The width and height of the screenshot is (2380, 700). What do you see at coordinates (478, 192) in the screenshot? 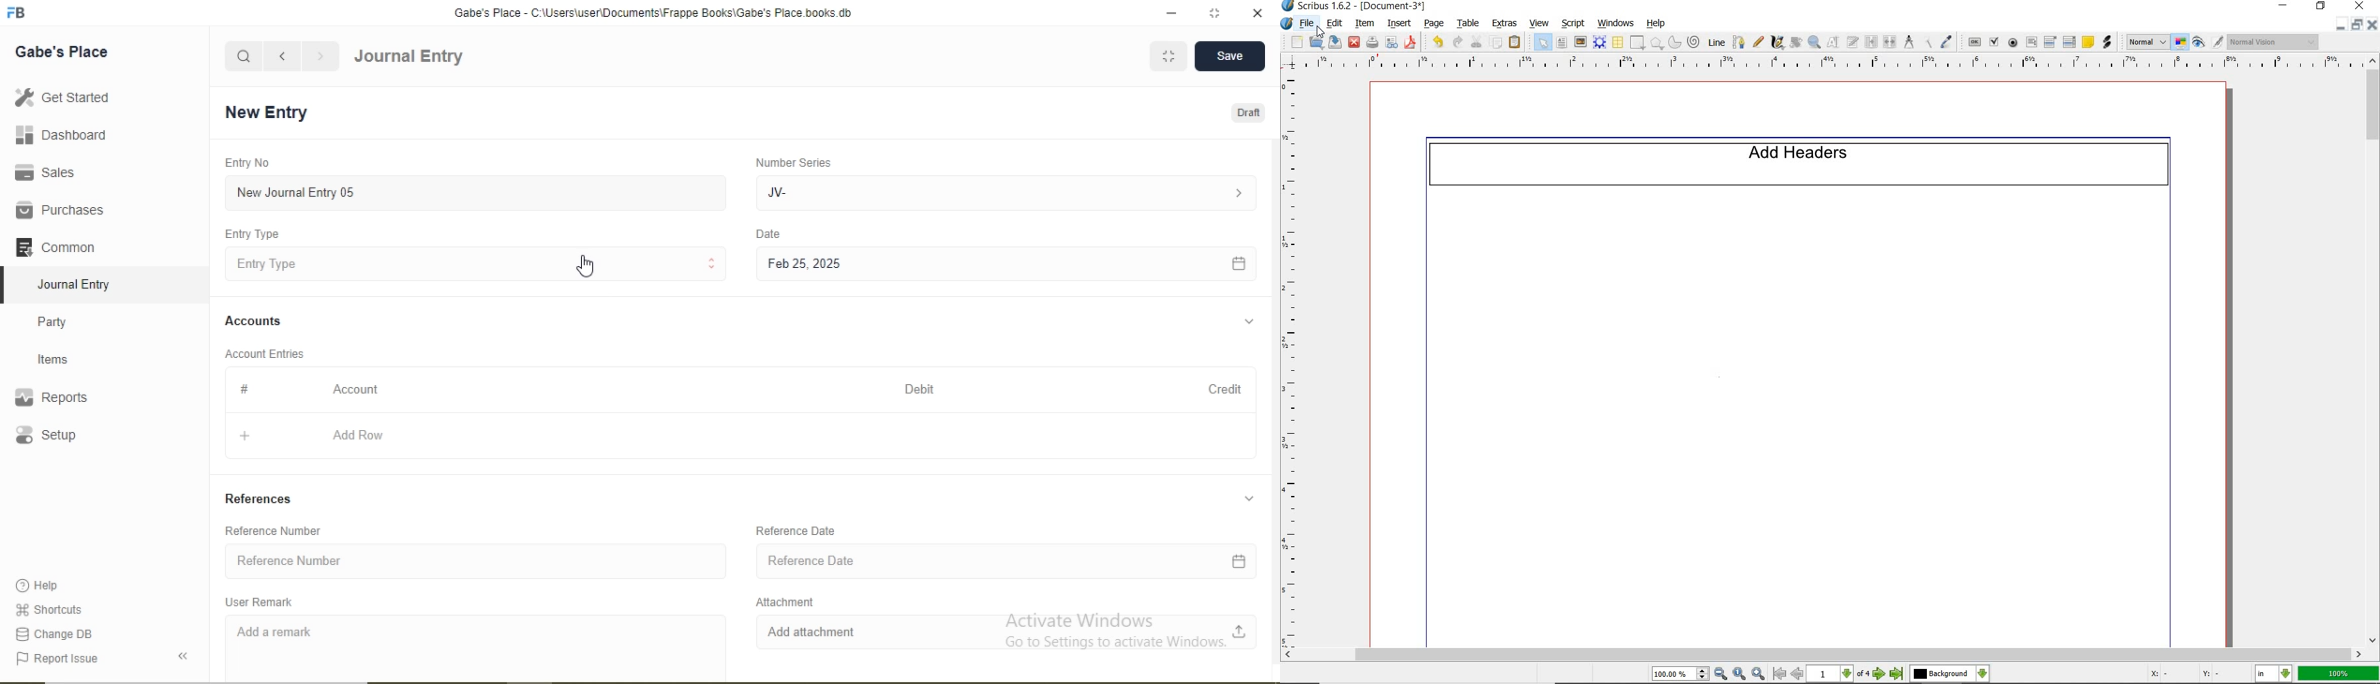
I see `New Journal Entry 05` at bounding box center [478, 192].